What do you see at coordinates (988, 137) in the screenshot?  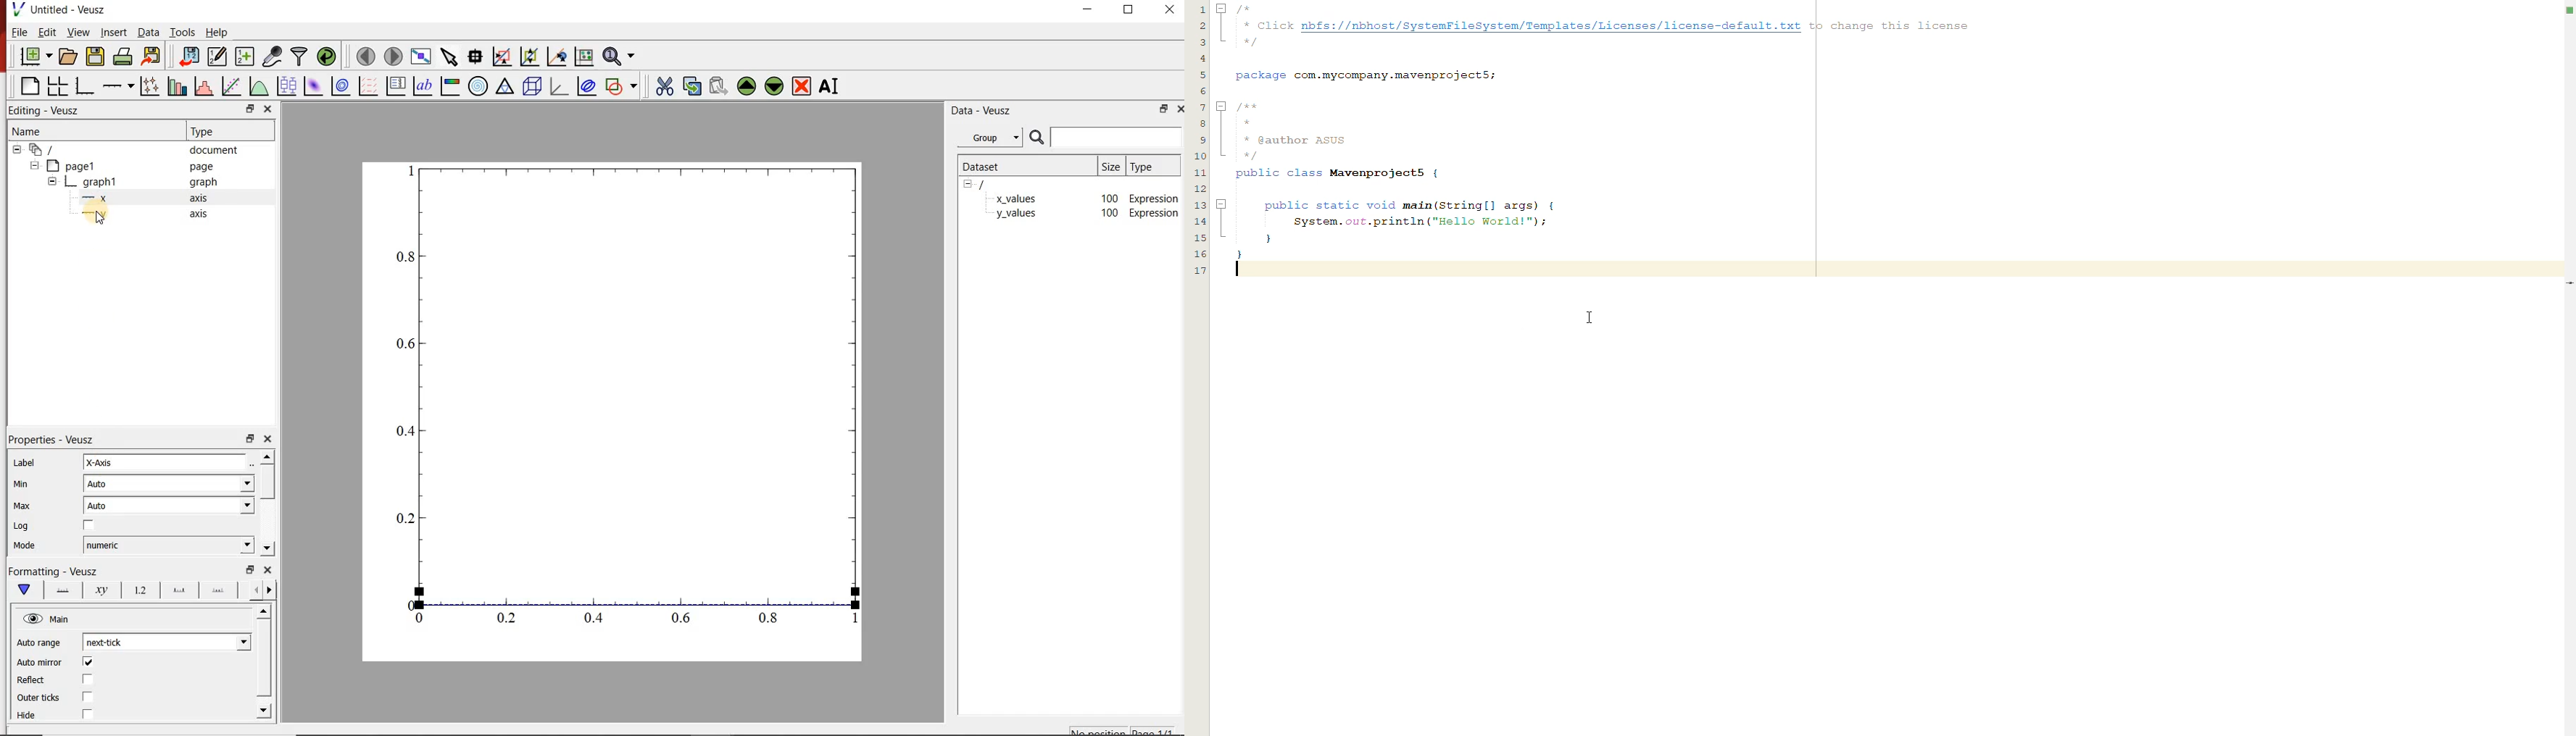 I see `group` at bounding box center [988, 137].